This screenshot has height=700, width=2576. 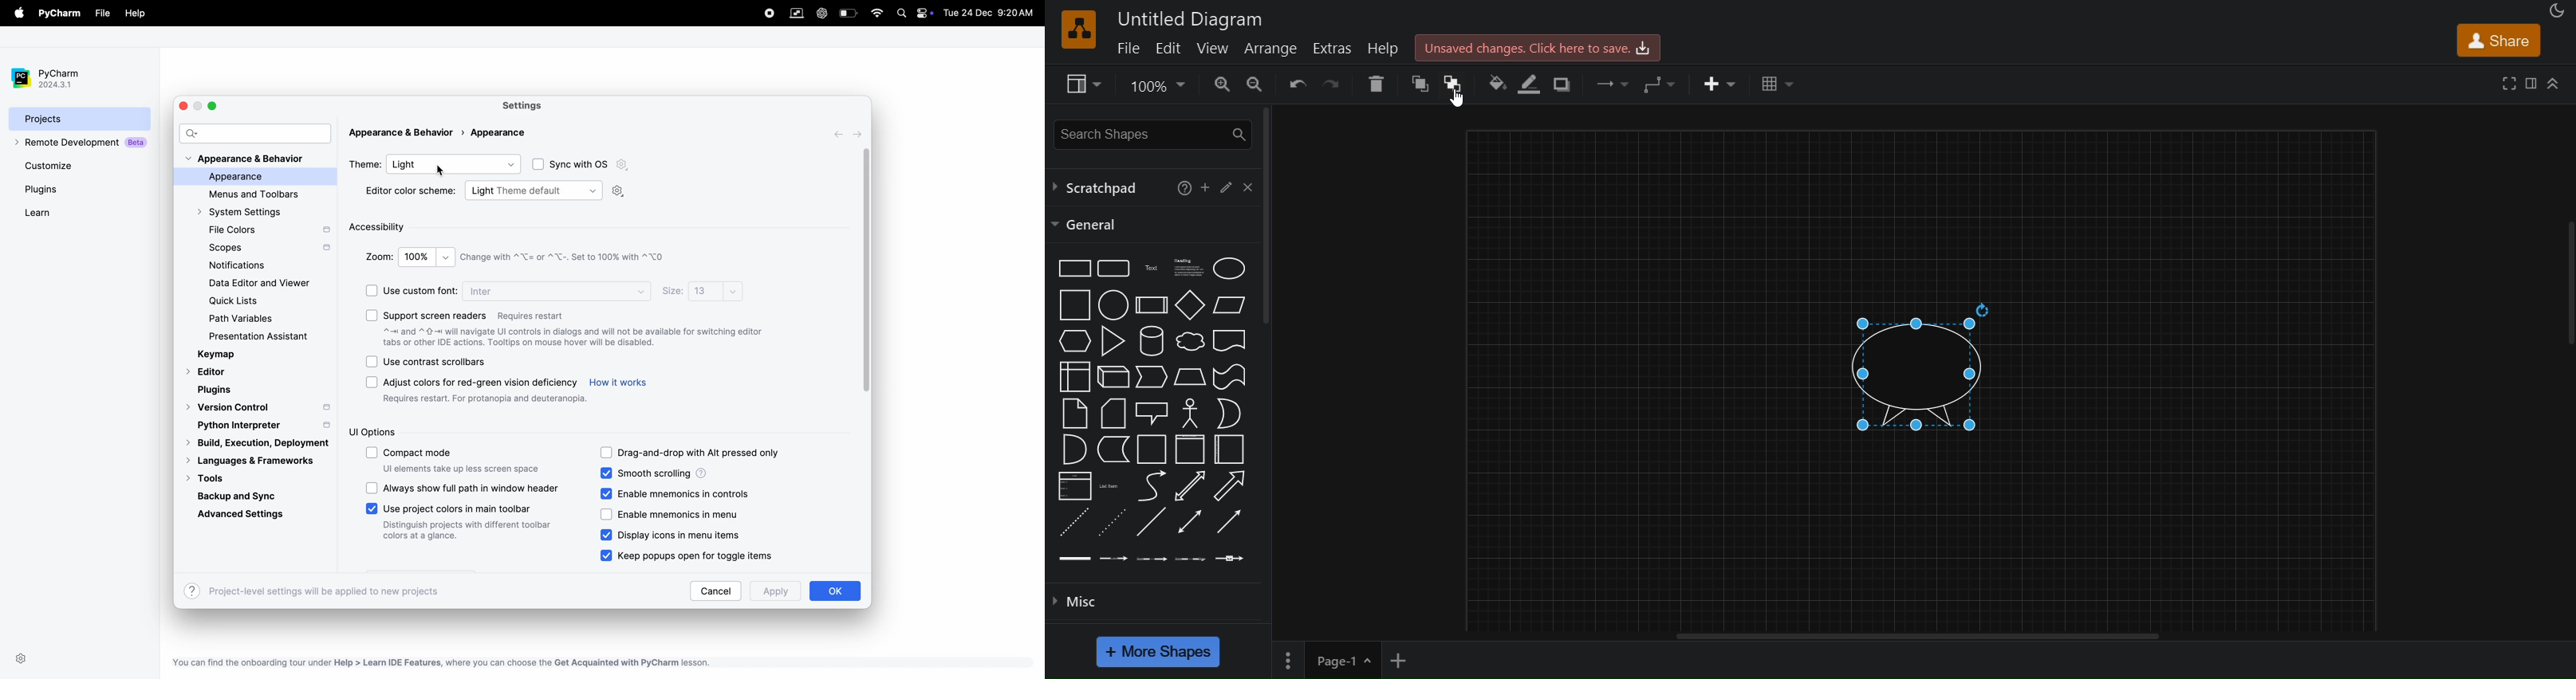 I want to click on rectangle, so click(x=1072, y=267).